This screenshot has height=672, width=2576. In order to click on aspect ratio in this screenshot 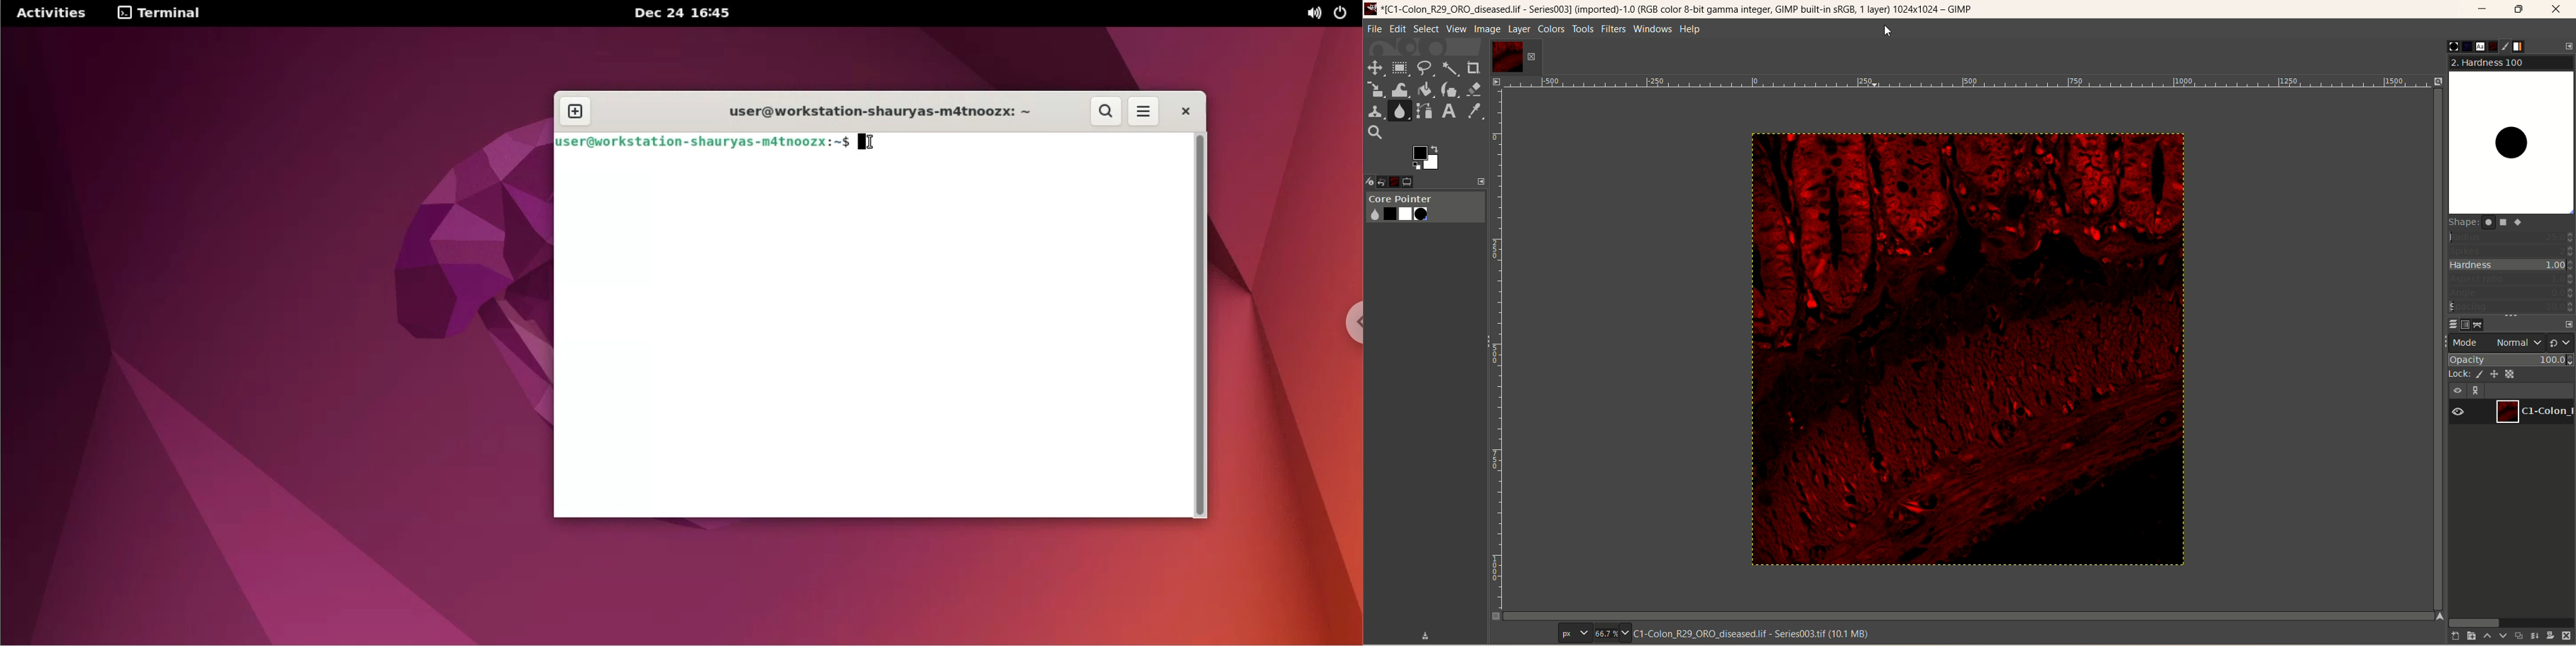, I will do `click(2512, 279)`.